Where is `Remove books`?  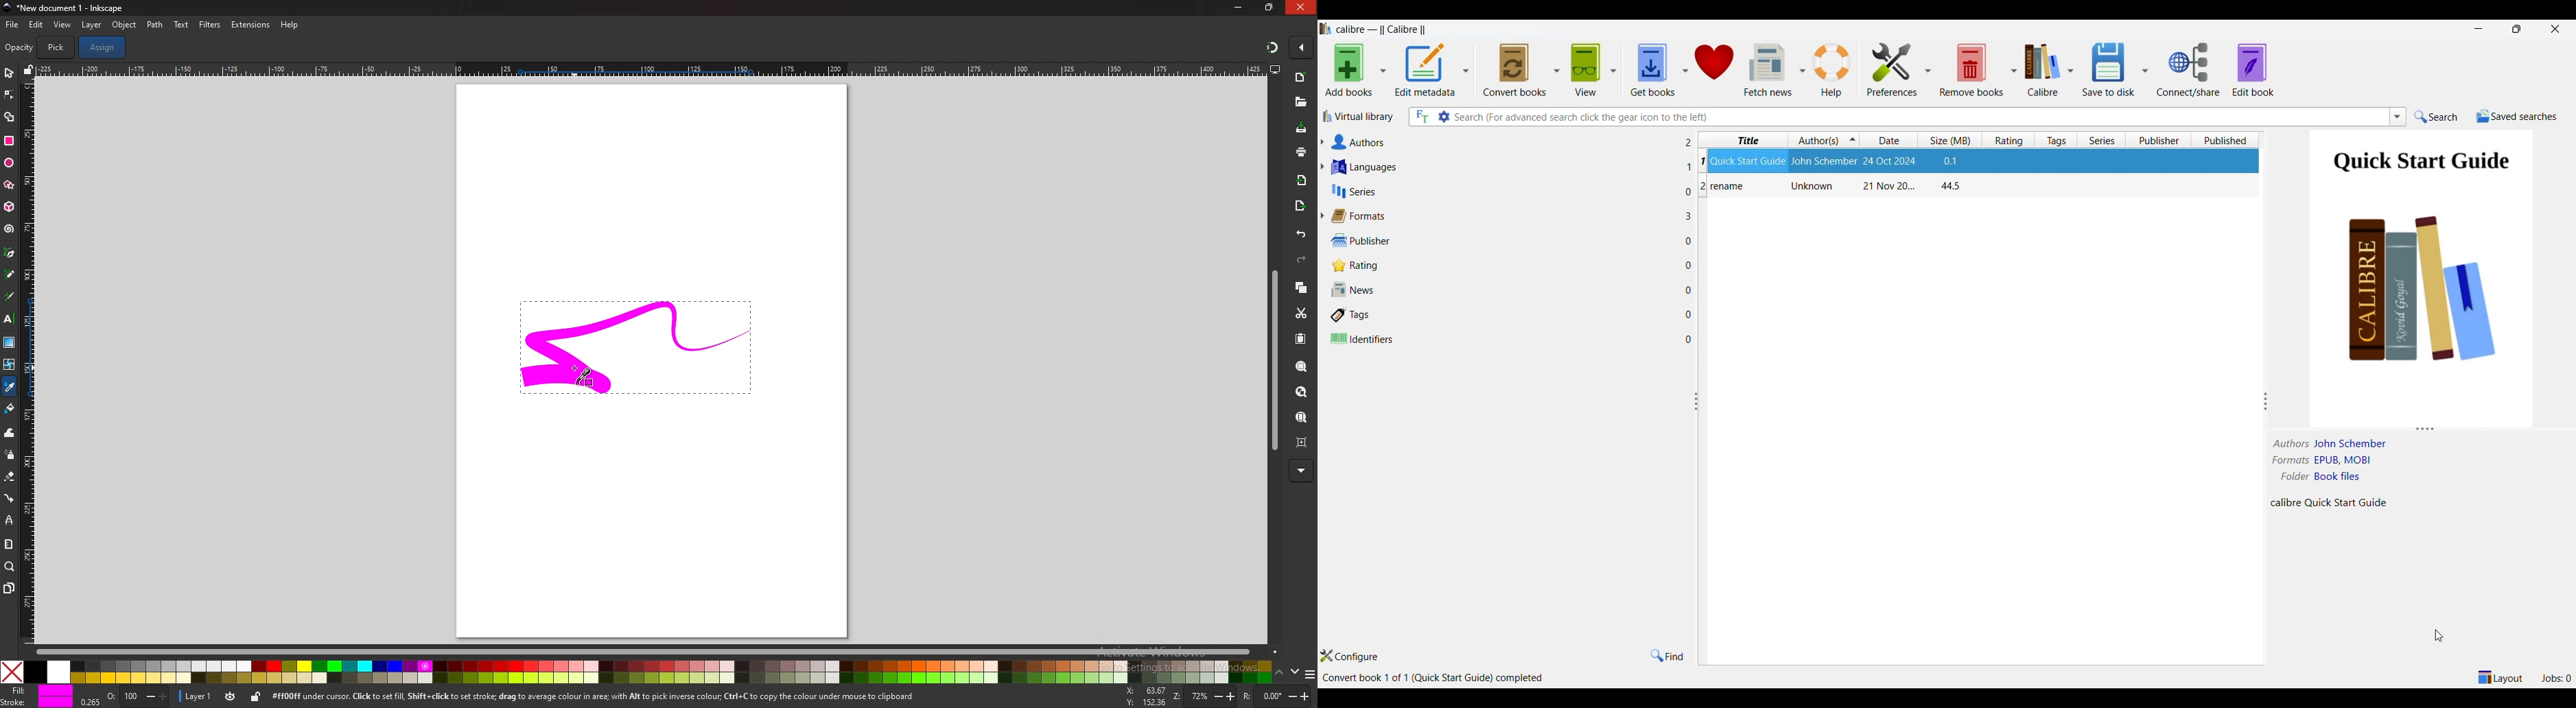
Remove books is located at coordinates (1971, 69).